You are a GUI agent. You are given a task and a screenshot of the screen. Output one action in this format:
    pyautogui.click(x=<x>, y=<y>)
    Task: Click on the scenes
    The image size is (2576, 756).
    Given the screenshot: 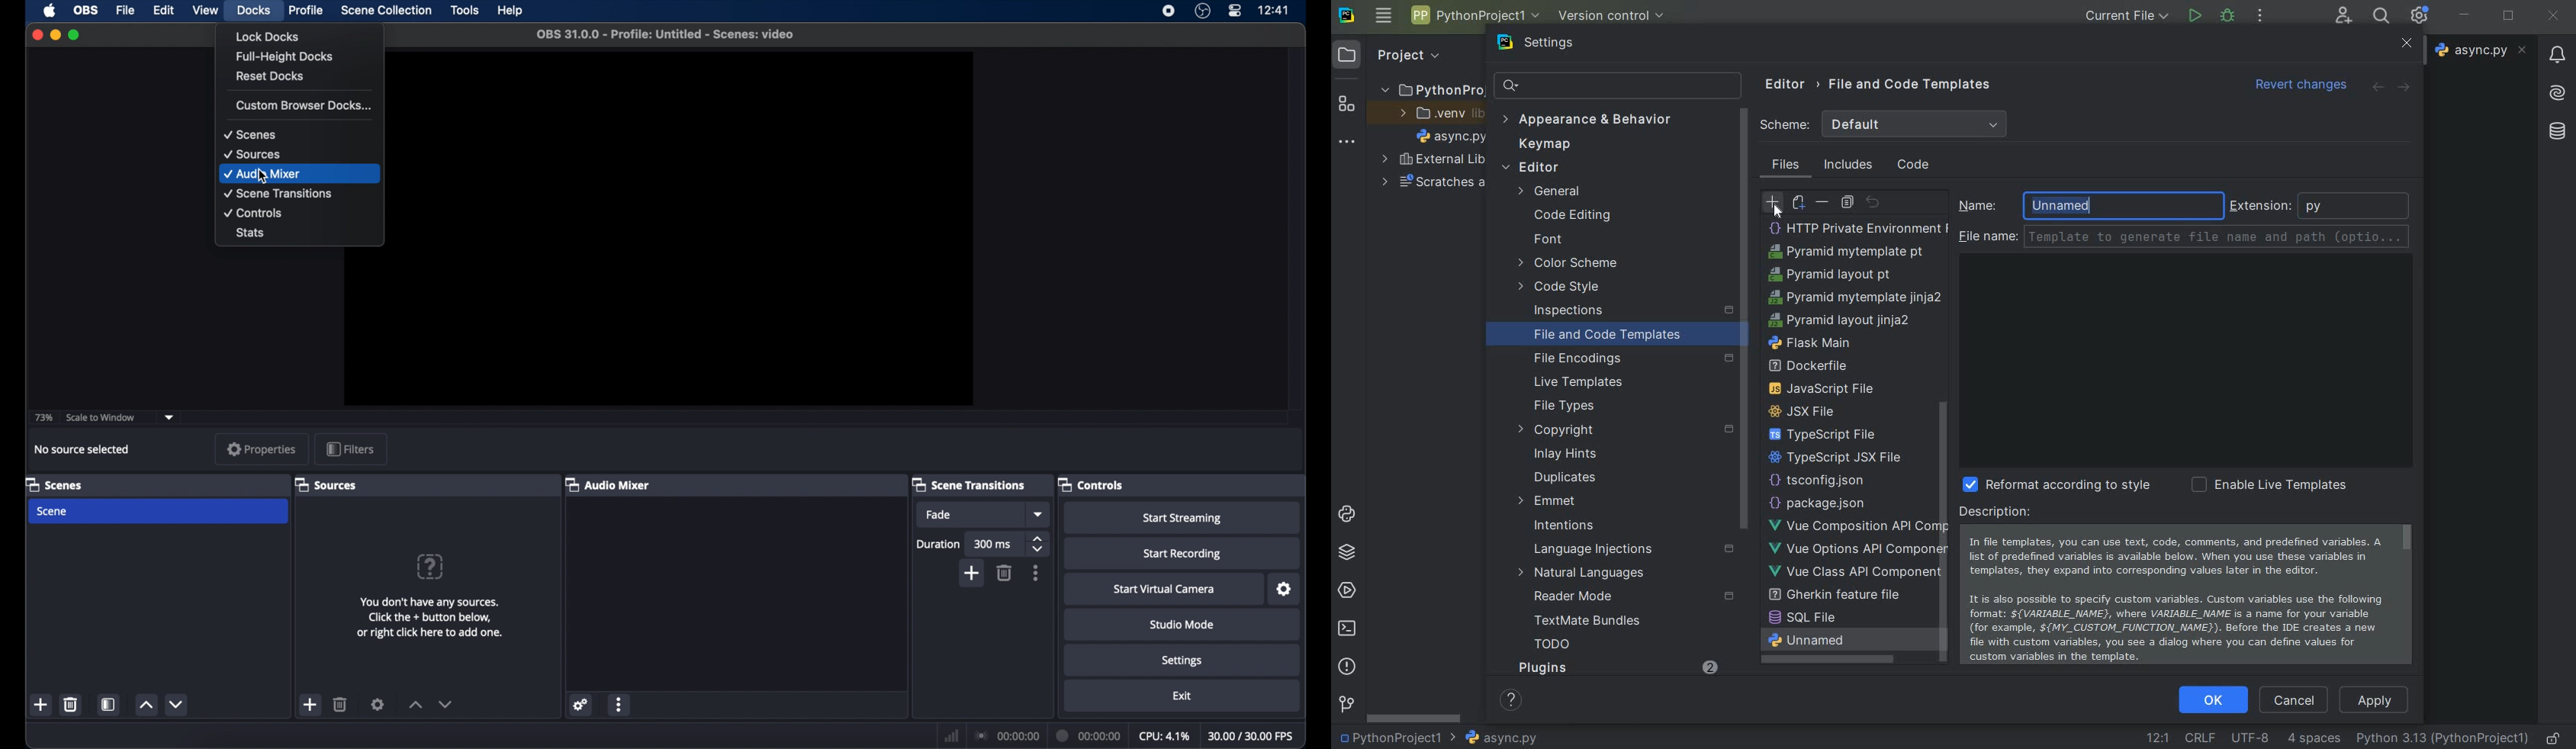 What is the action you would take?
    pyautogui.click(x=250, y=135)
    